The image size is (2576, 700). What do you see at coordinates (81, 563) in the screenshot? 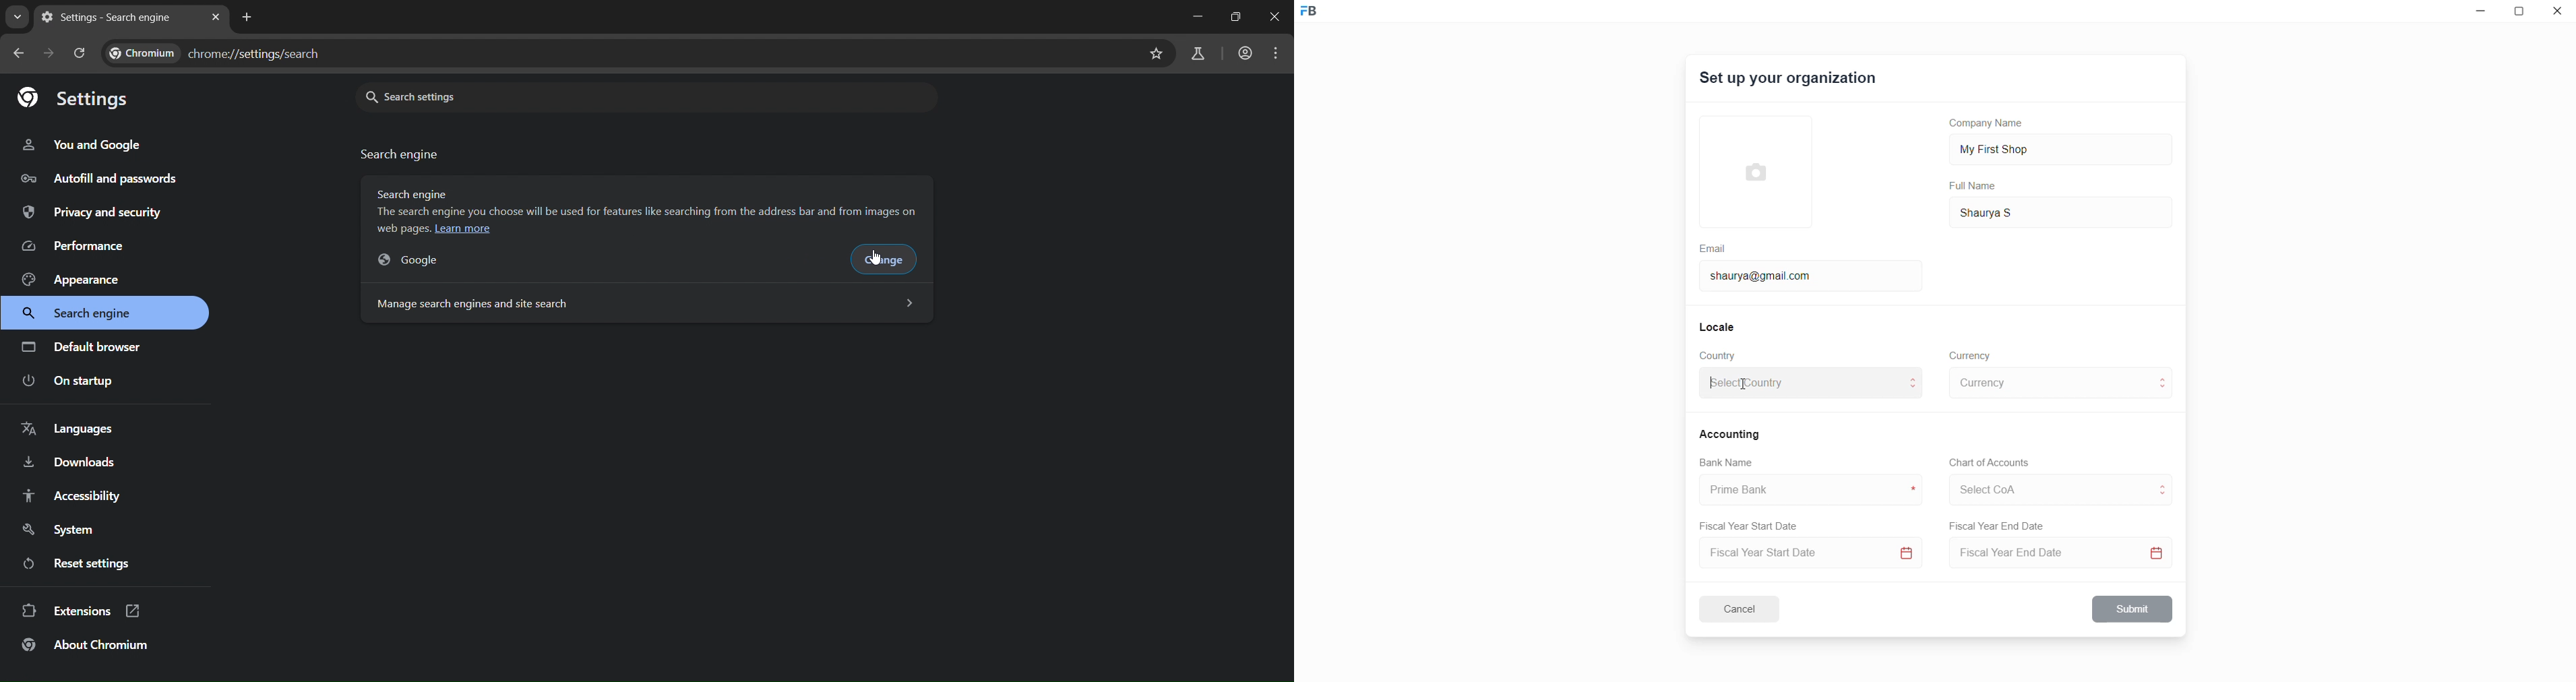
I see `reset settings` at bounding box center [81, 563].